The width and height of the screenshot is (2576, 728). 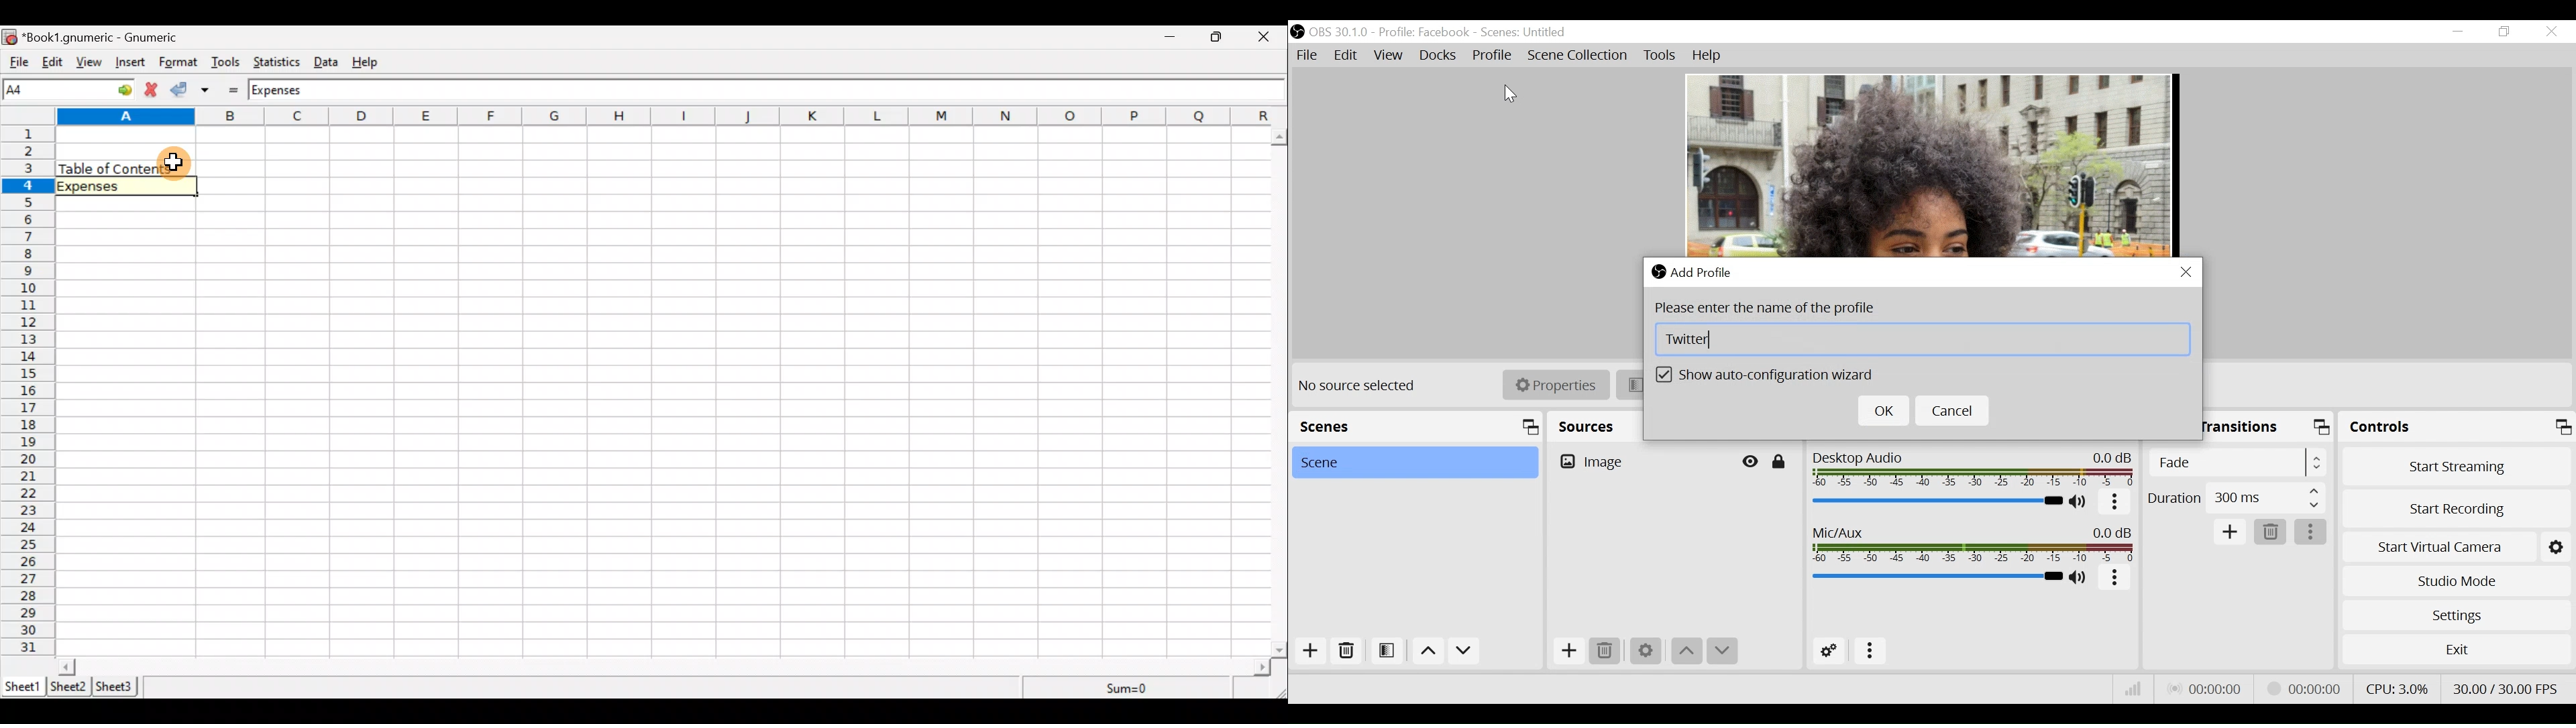 I want to click on More options, so click(x=2311, y=532).